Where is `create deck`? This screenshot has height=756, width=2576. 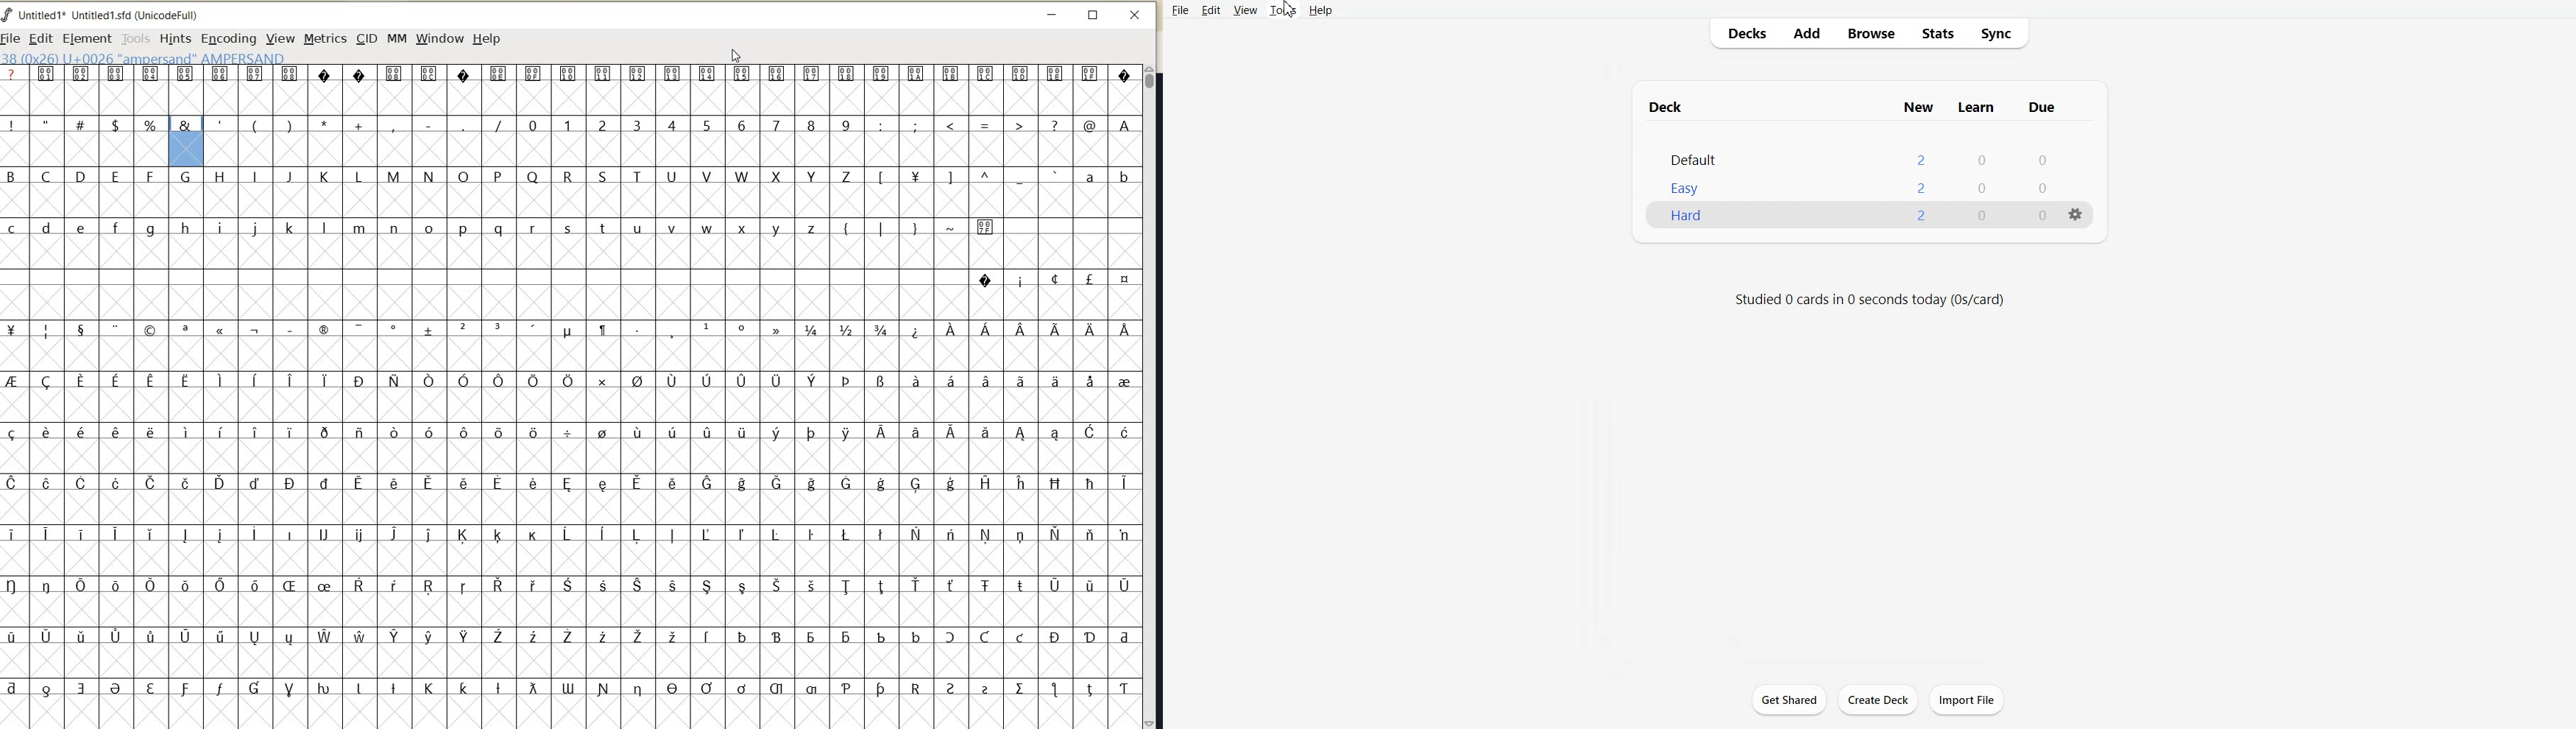
create deck is located at coordinates (1885, 699).